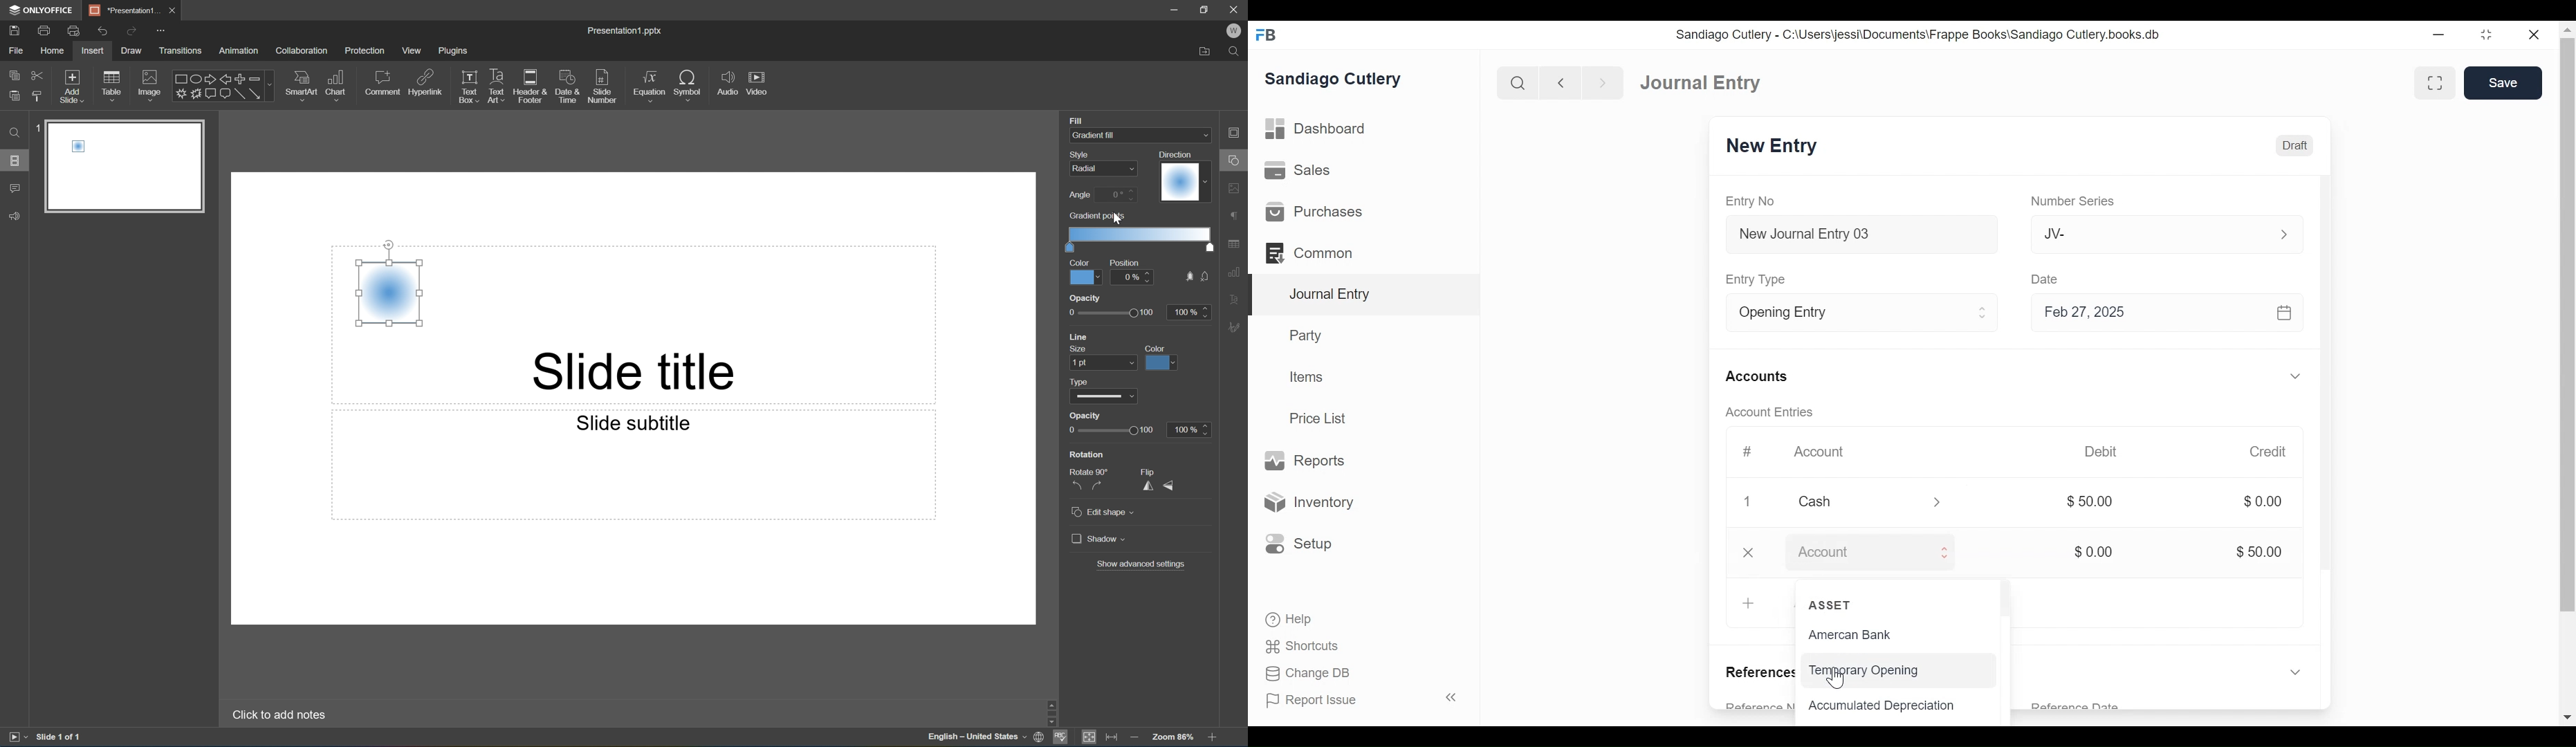 The height and width of the screenshot is (756, 2576). What do you see at coordinates (1772, 413) in the screenshot?
I see `Account Entries` at bounding box center [1772, 413].